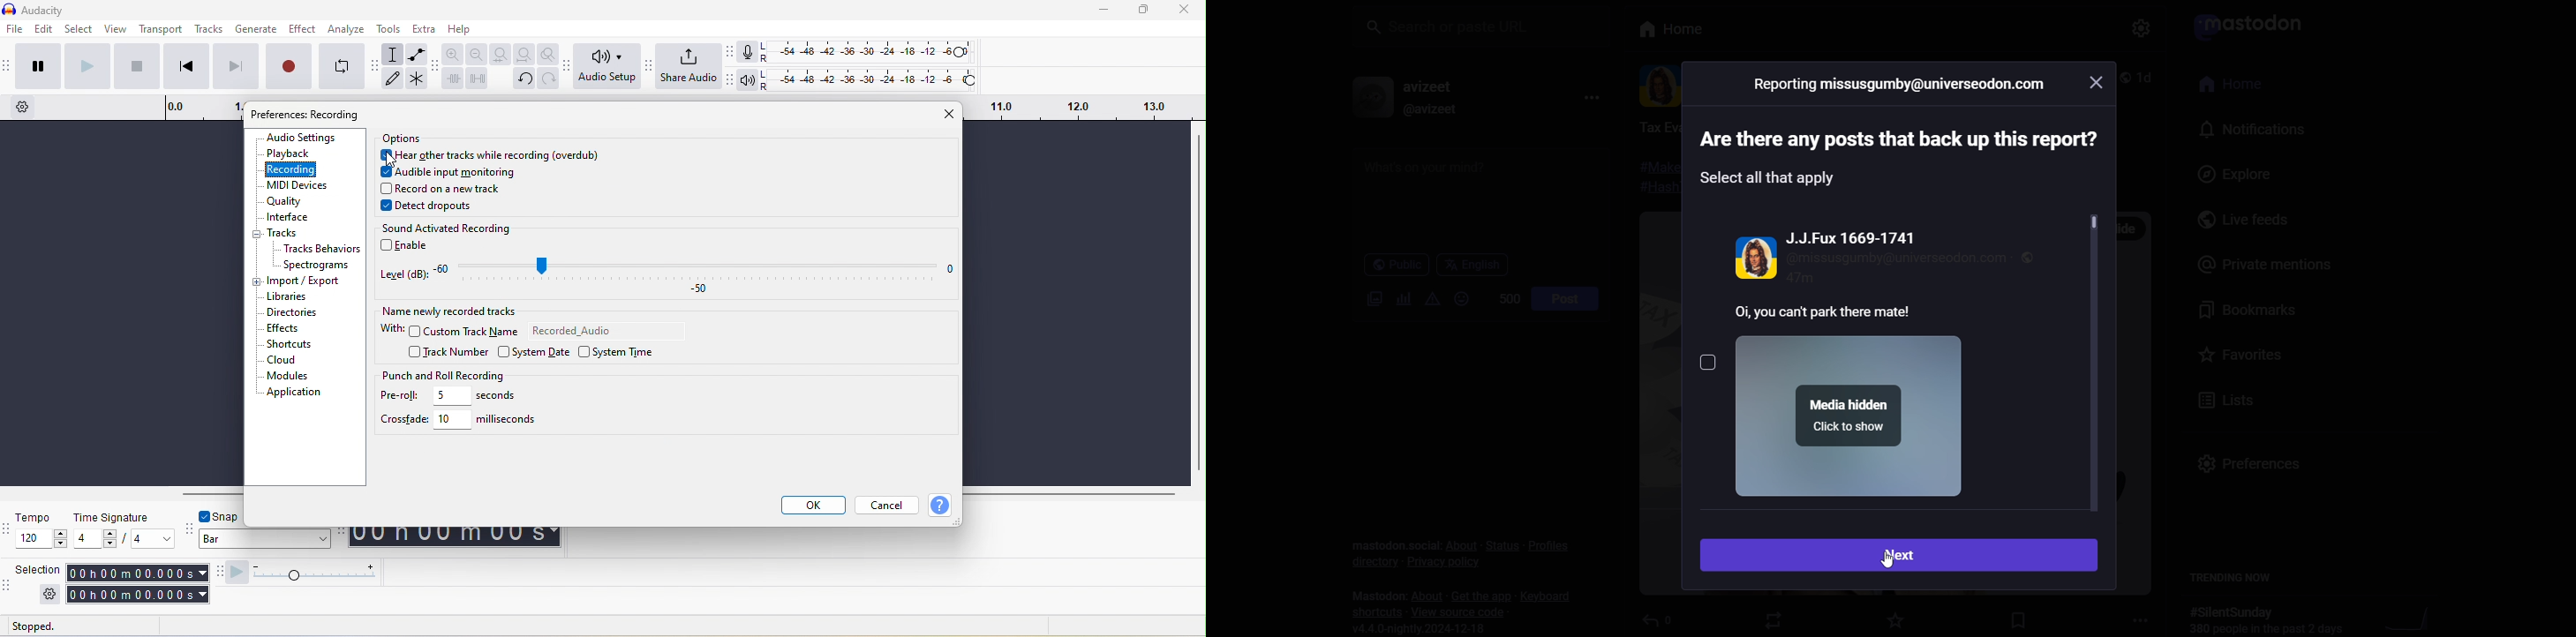  Describe the element at coordinates (395, 53) in the screenshot. I see `selection tool` at that location.